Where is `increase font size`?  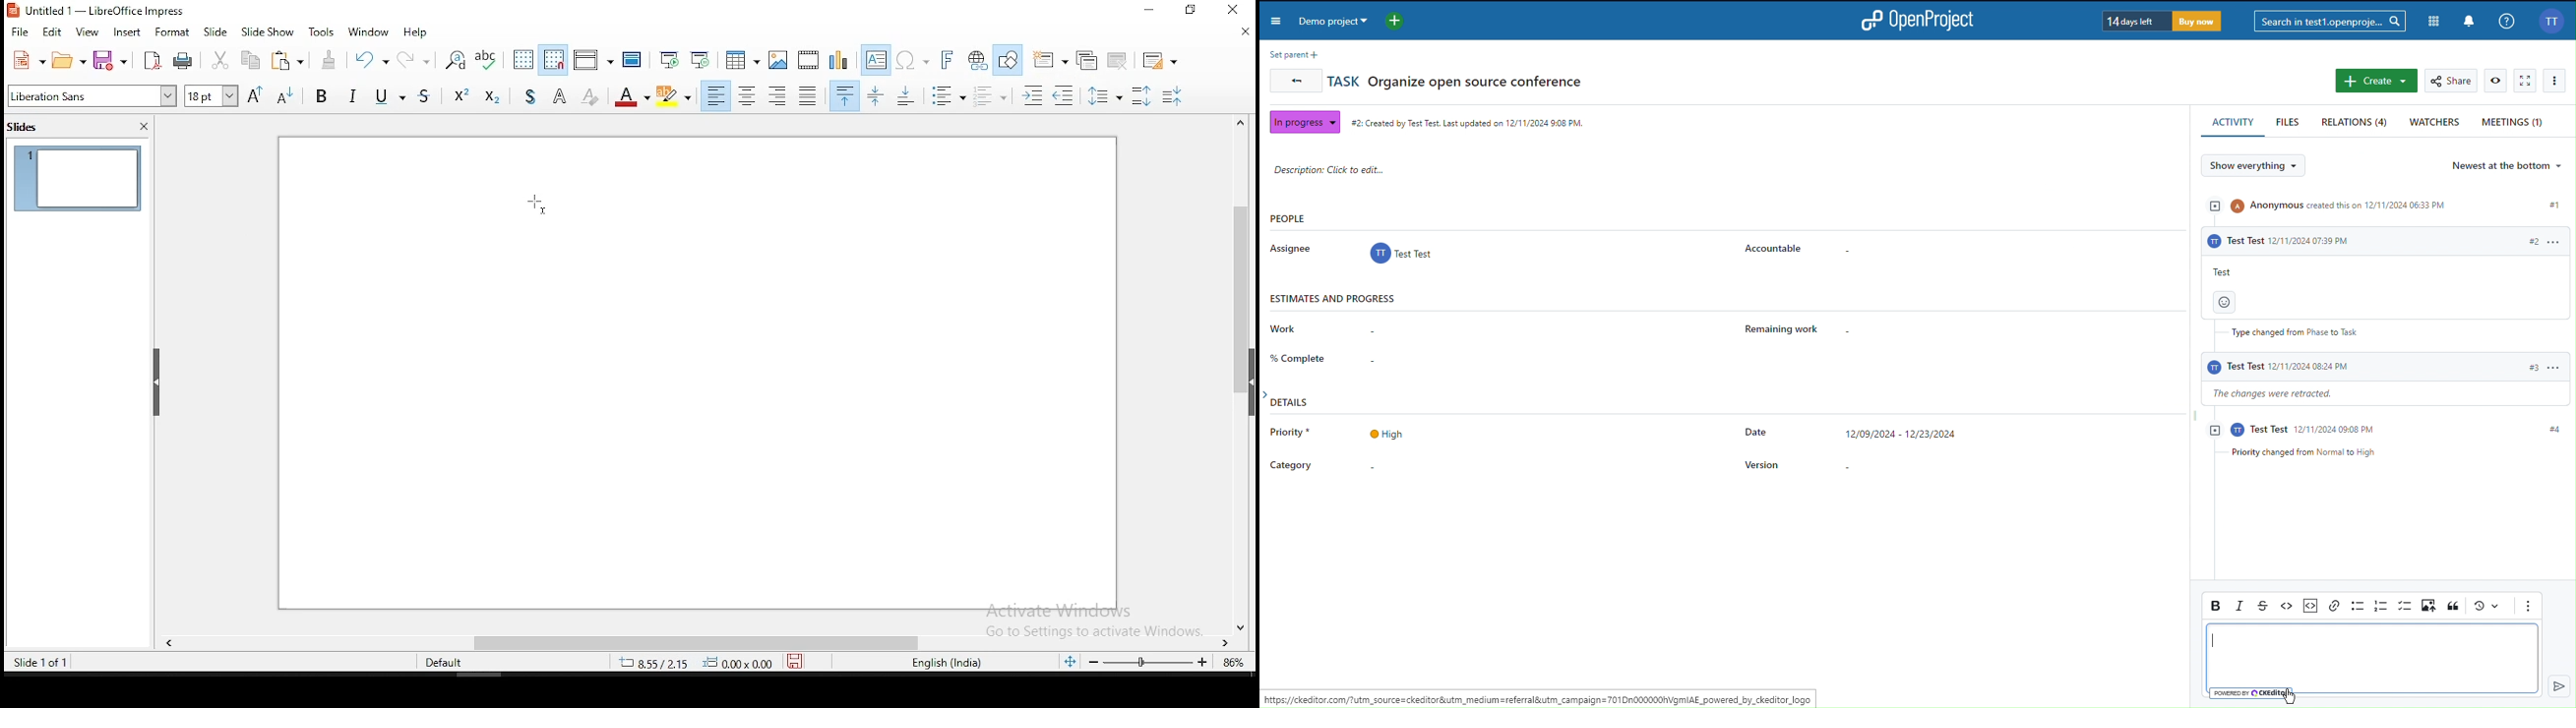
increase font size is located at coordinates (255, 95).